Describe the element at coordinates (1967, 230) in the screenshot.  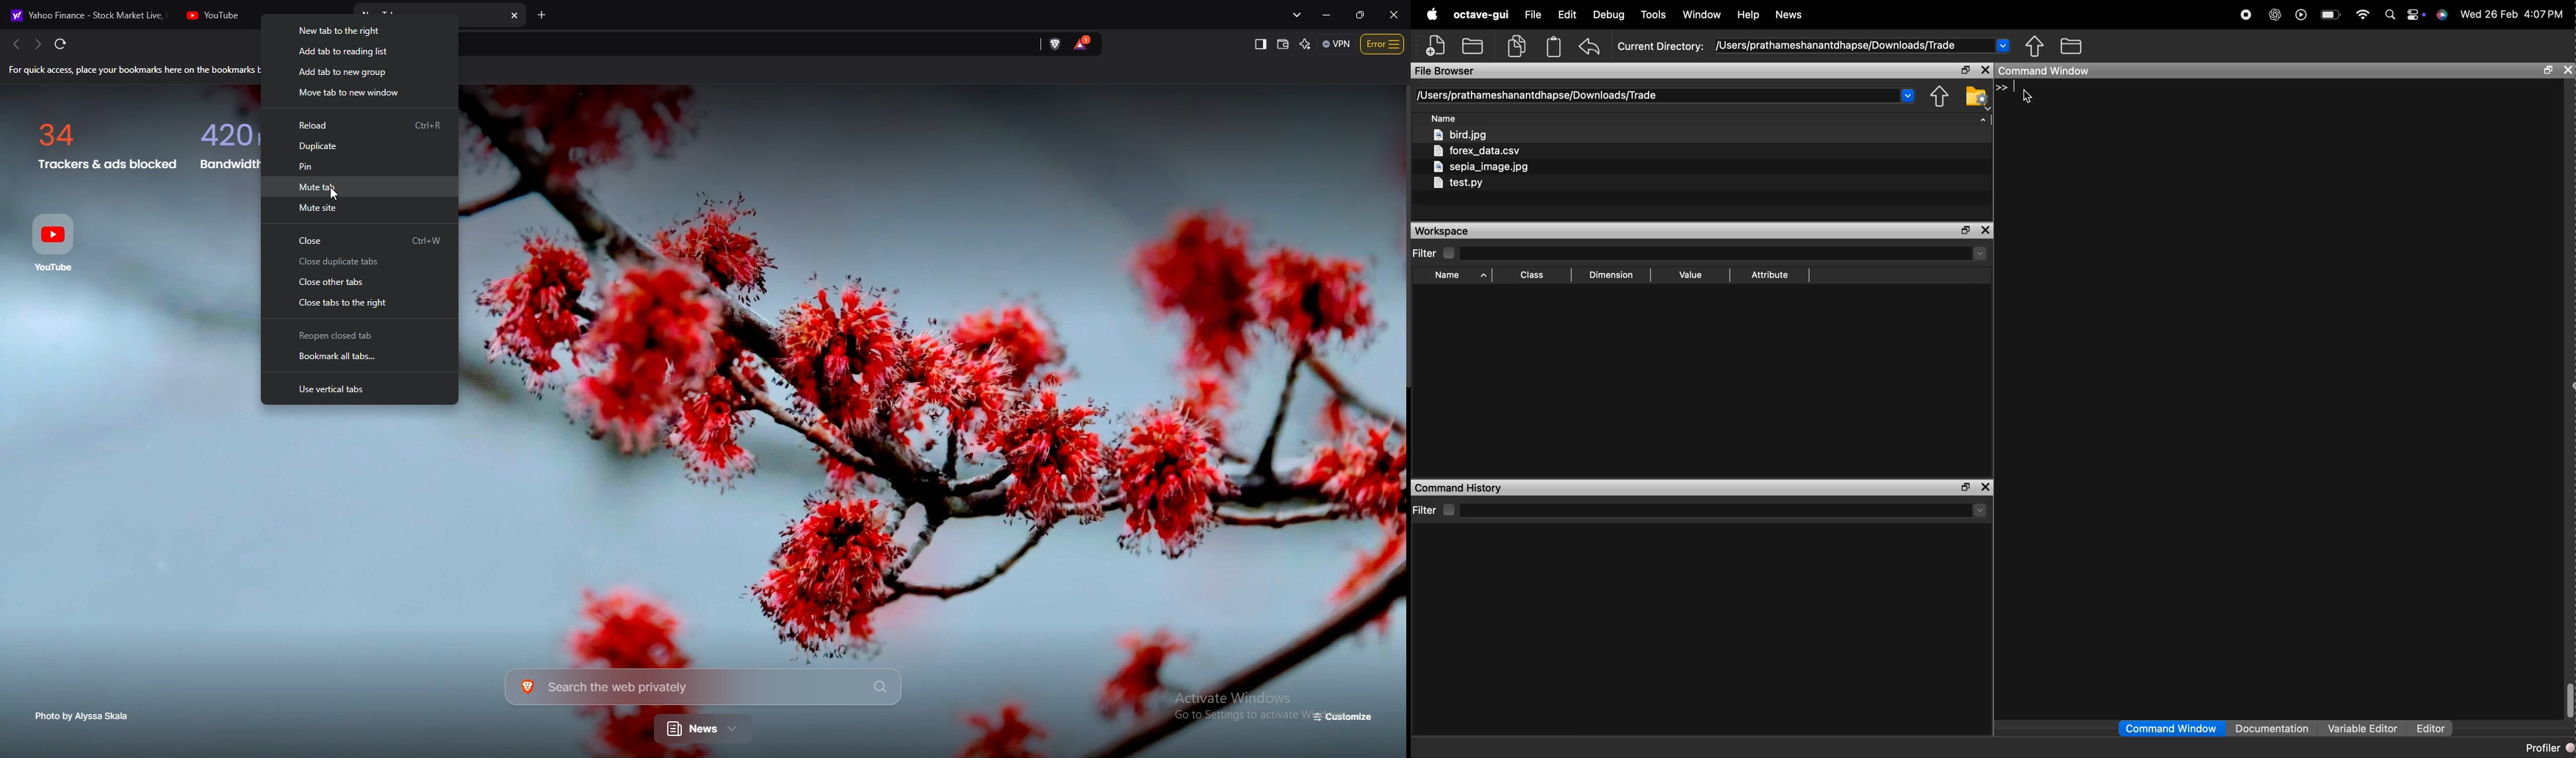
I see `open in separate window` at that location.